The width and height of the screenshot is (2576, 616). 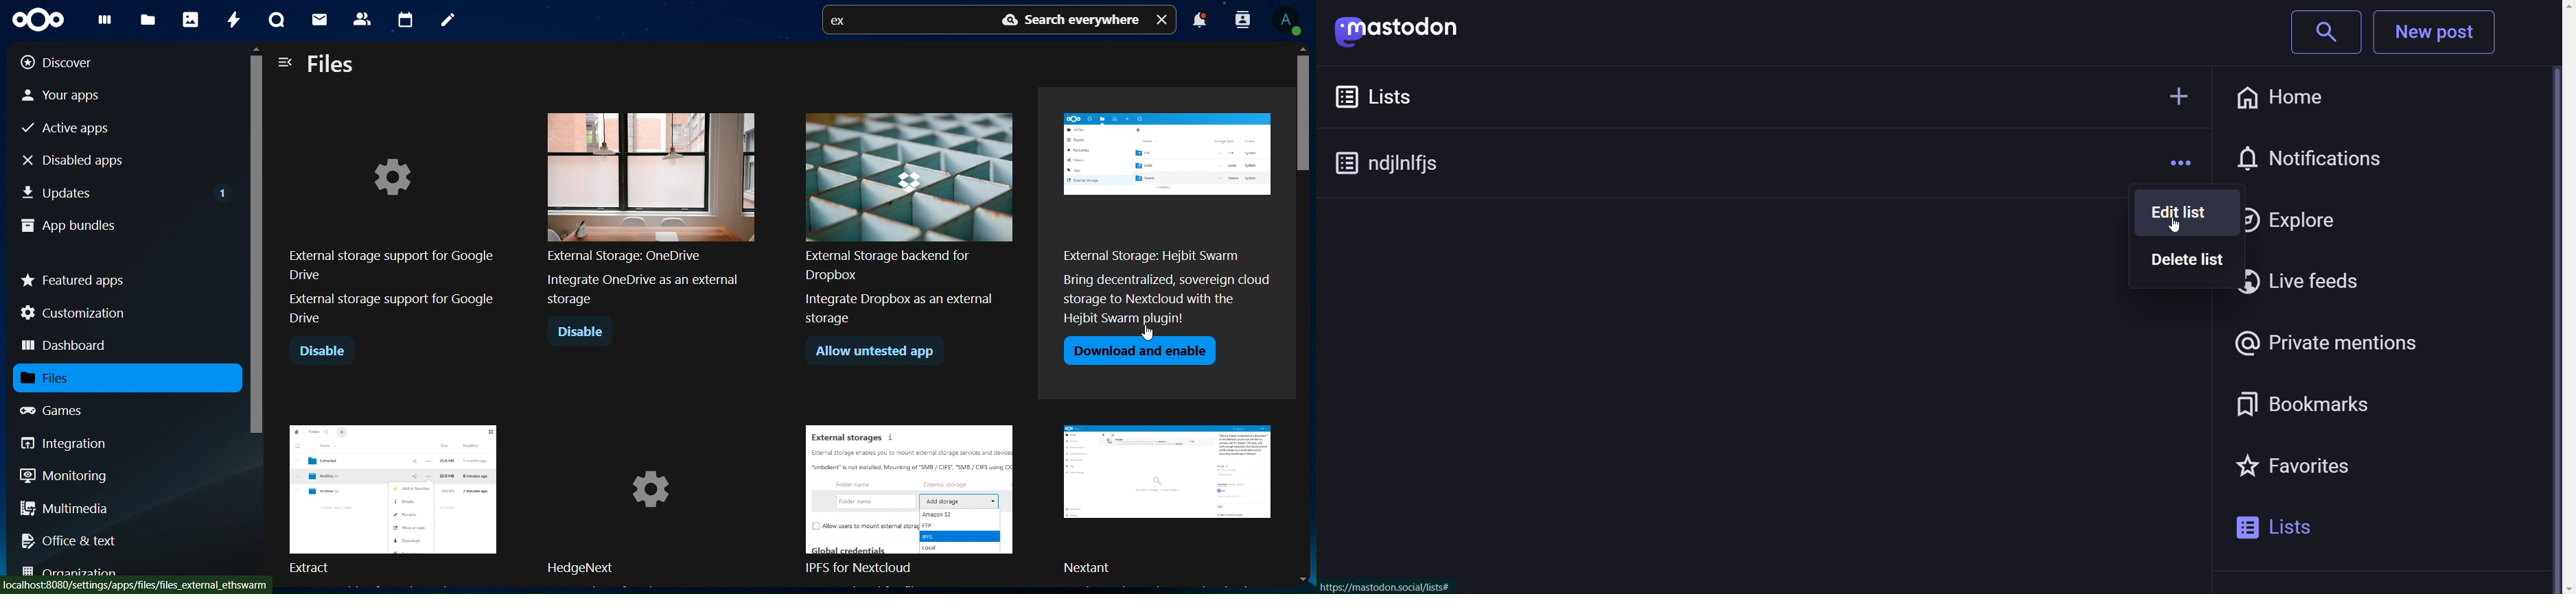 What do you see at coordinates (65, 475) in the screenshot?
I see `monitoring` at bounding box center [65, 475].